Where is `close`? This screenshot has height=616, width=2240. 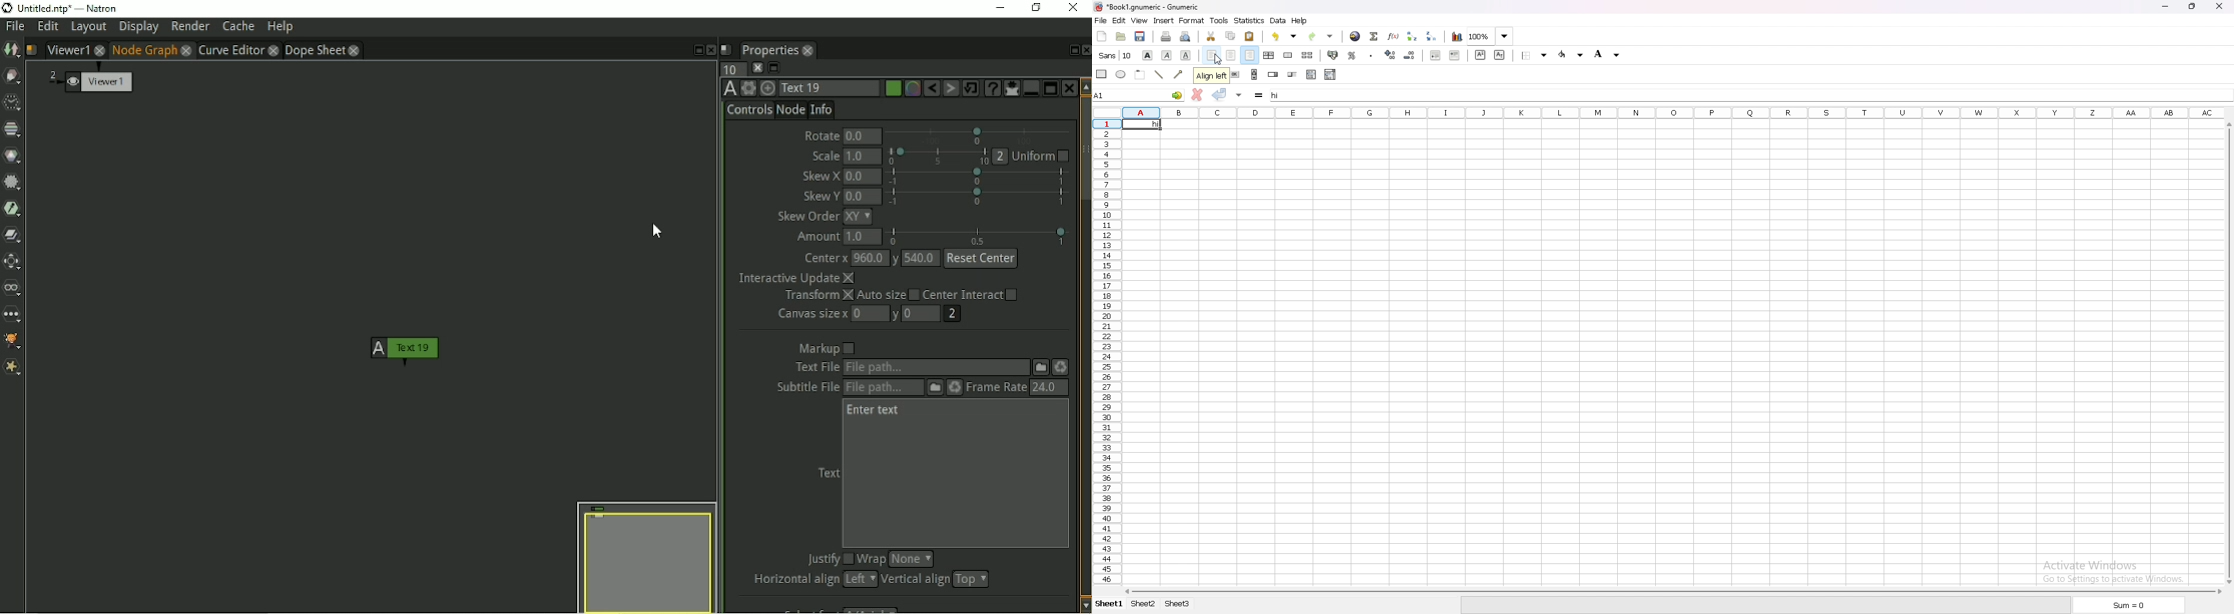
close is located at coordinates (2219, 6).